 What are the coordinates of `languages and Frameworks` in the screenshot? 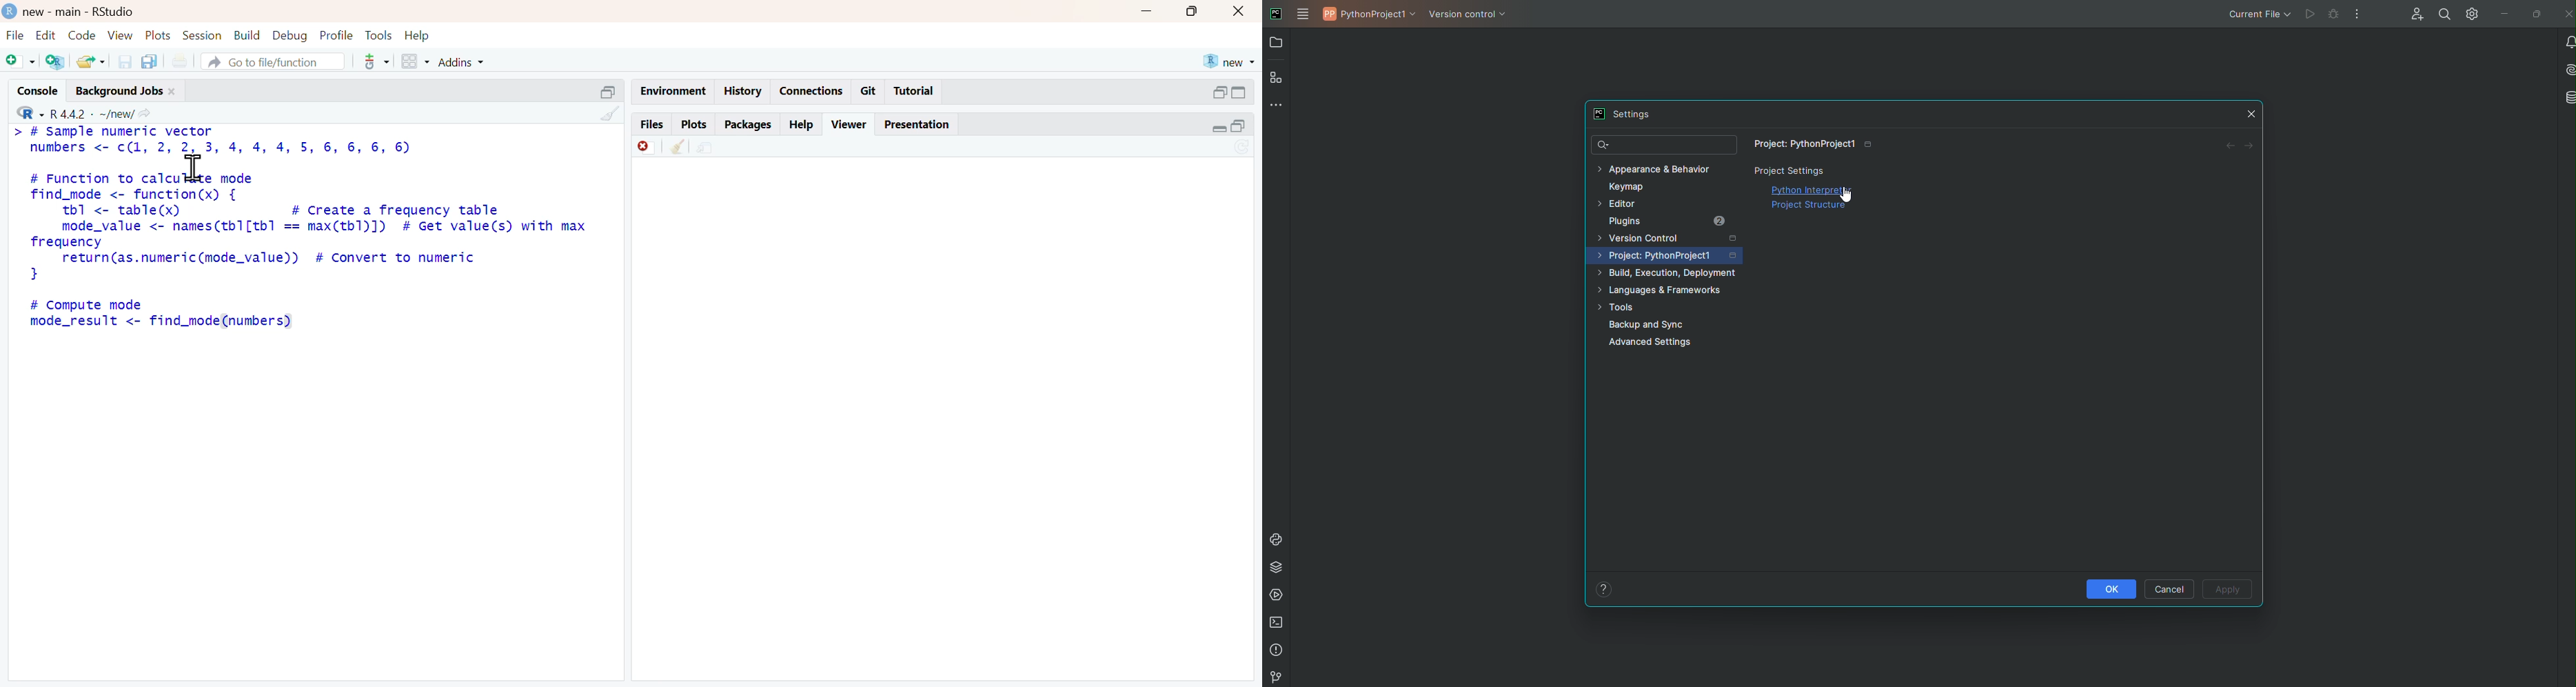 It's located at (1665, 290).